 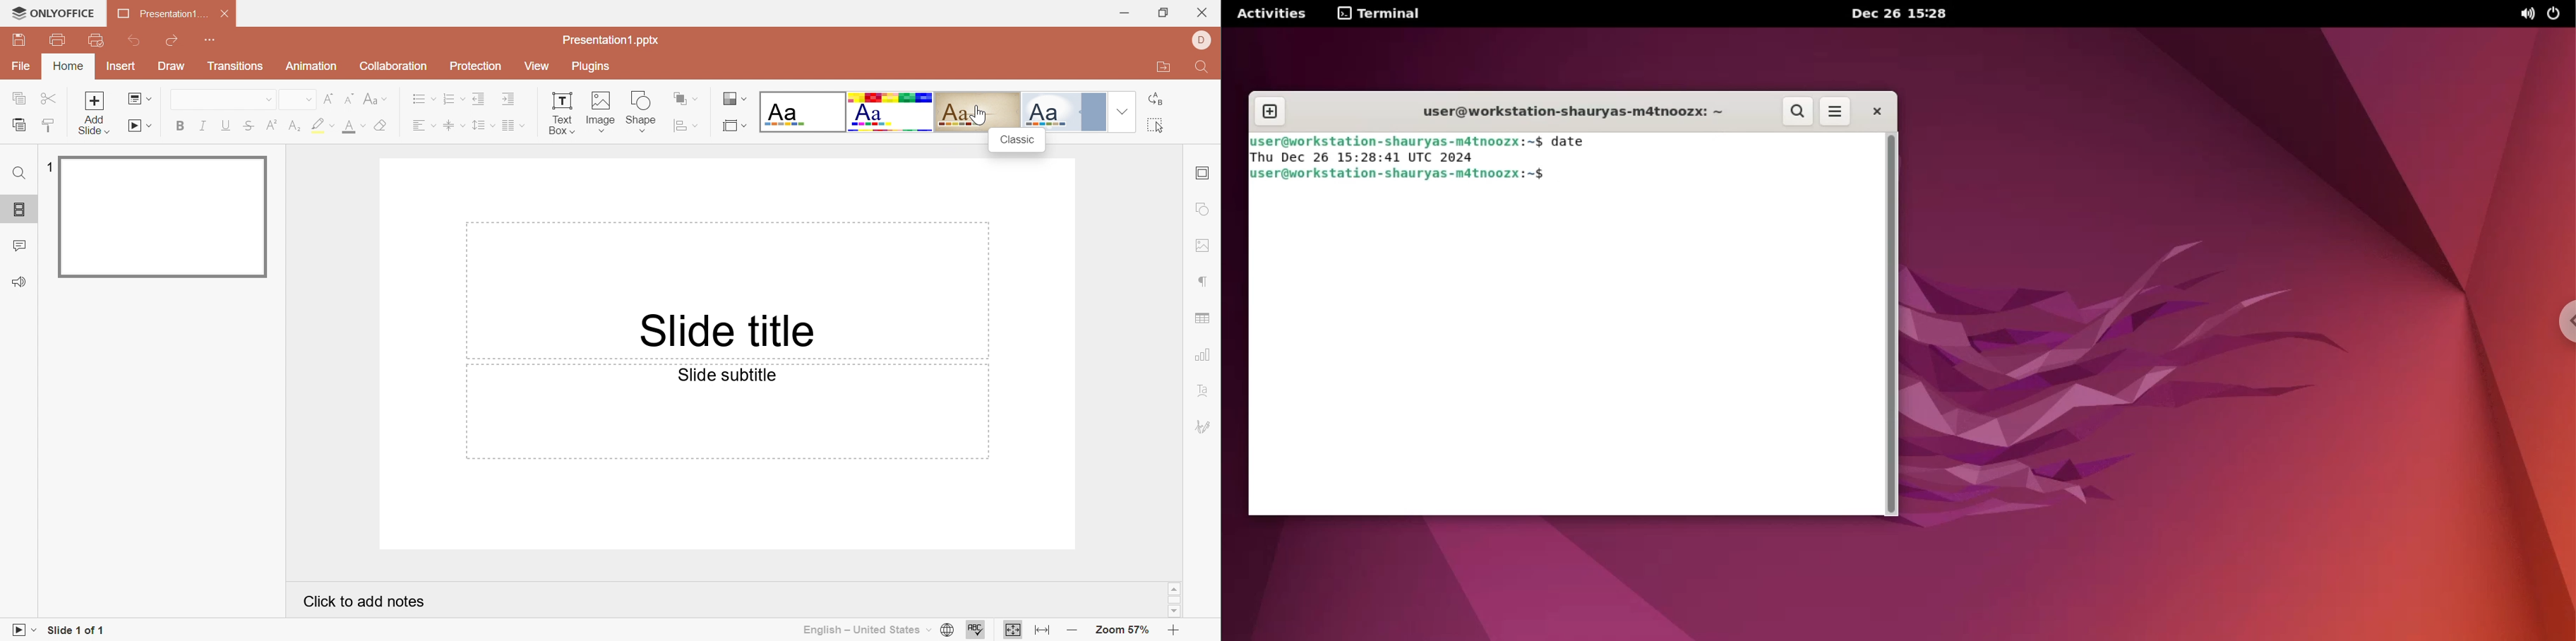 I want to click on Drop Down, so click(x=433, y=99).